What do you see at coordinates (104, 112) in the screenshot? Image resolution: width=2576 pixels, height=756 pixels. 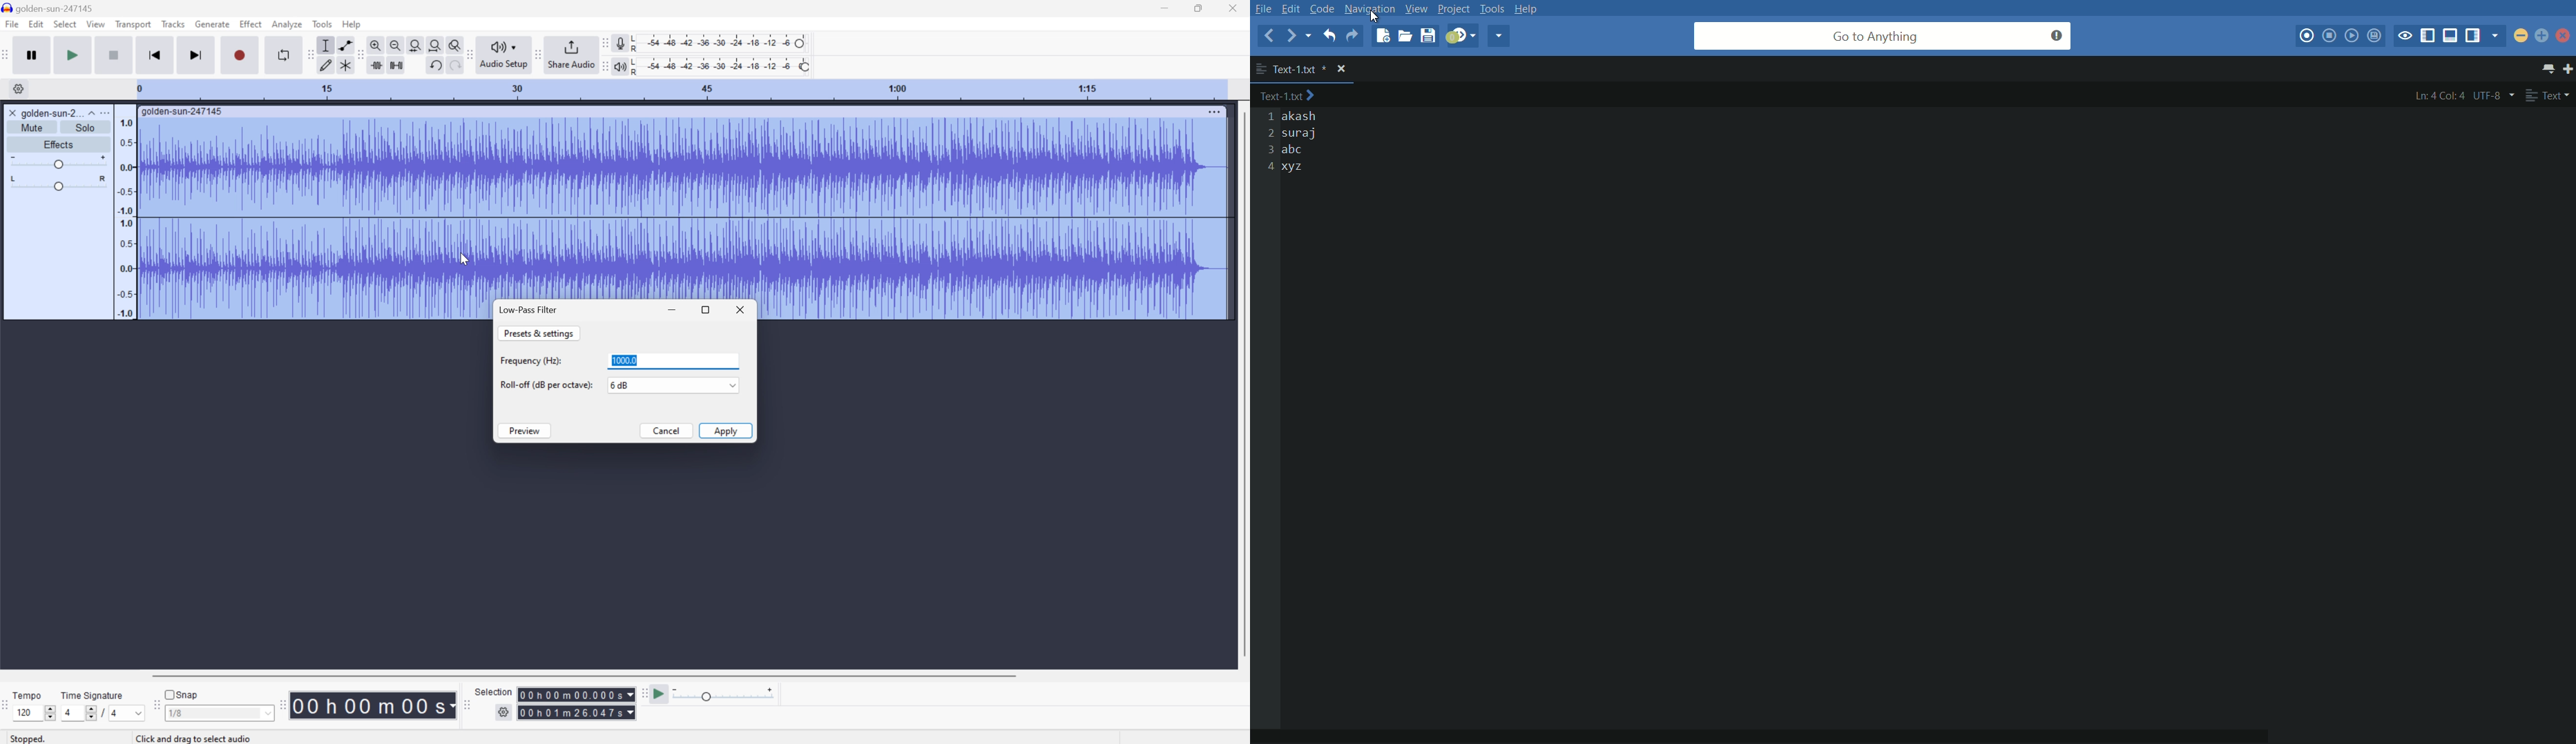 I see `More` at bounding box center [104, 112].